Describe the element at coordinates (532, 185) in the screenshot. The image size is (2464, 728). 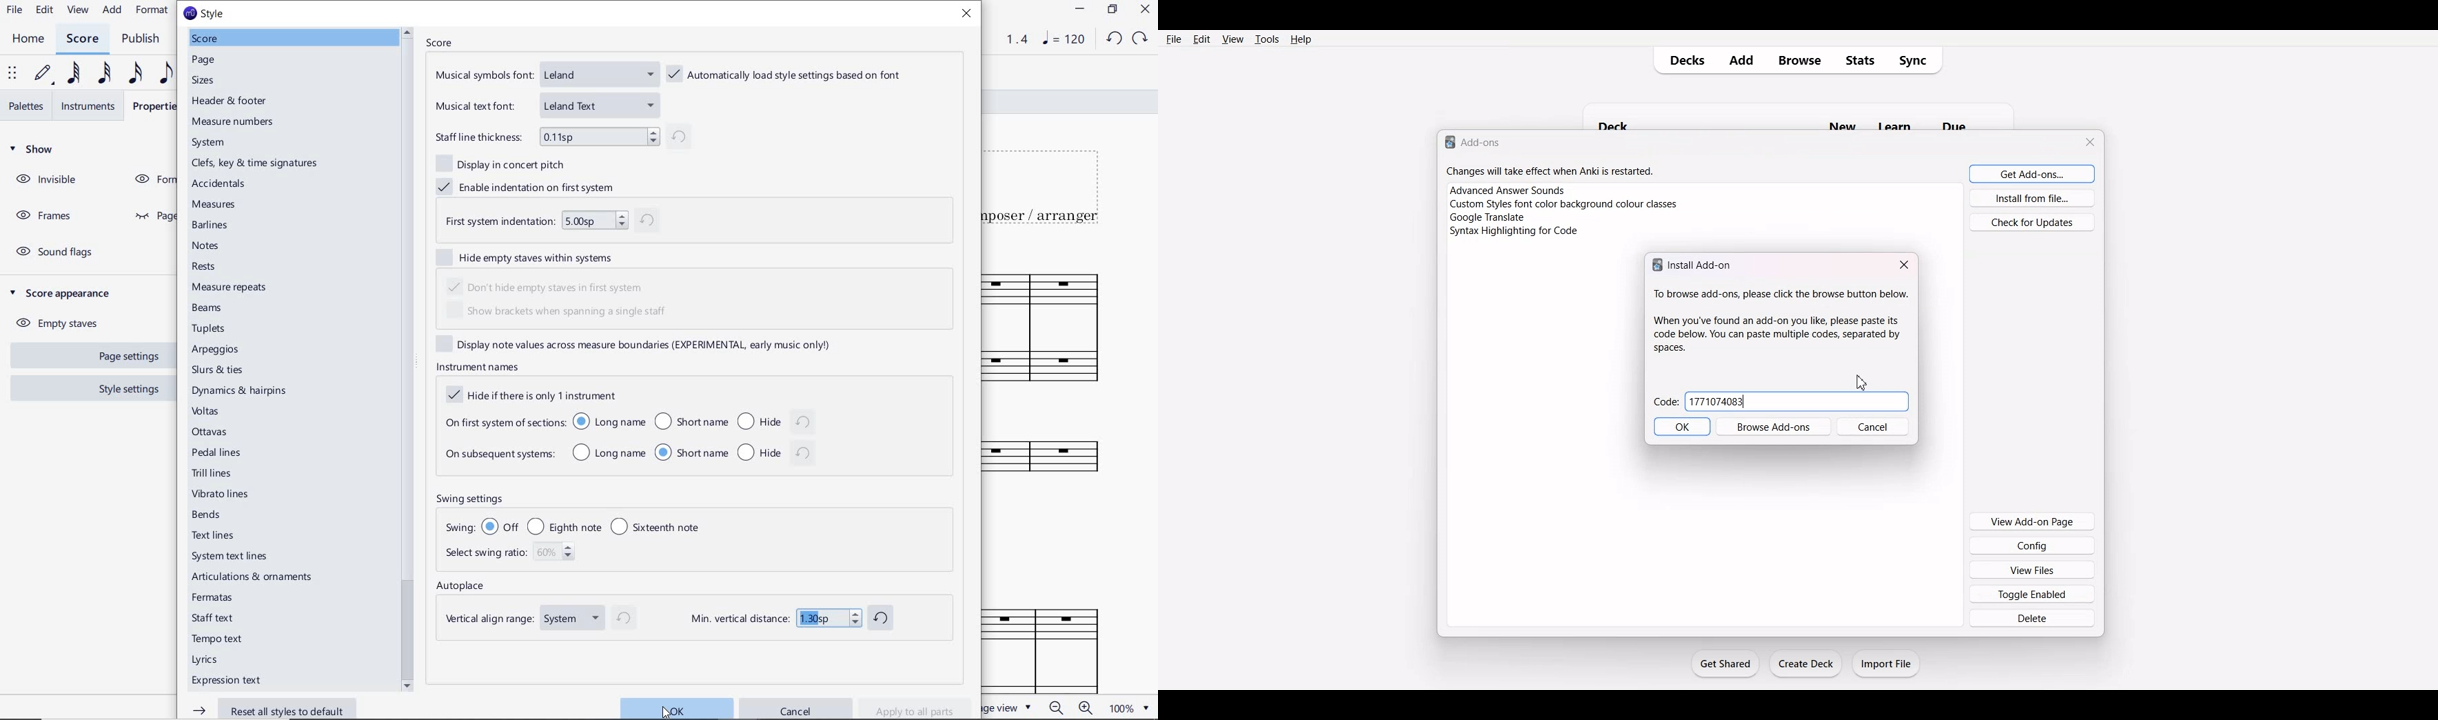
I see `ENABLE INDENTATION ON FIRST SYSTEM` at that location.